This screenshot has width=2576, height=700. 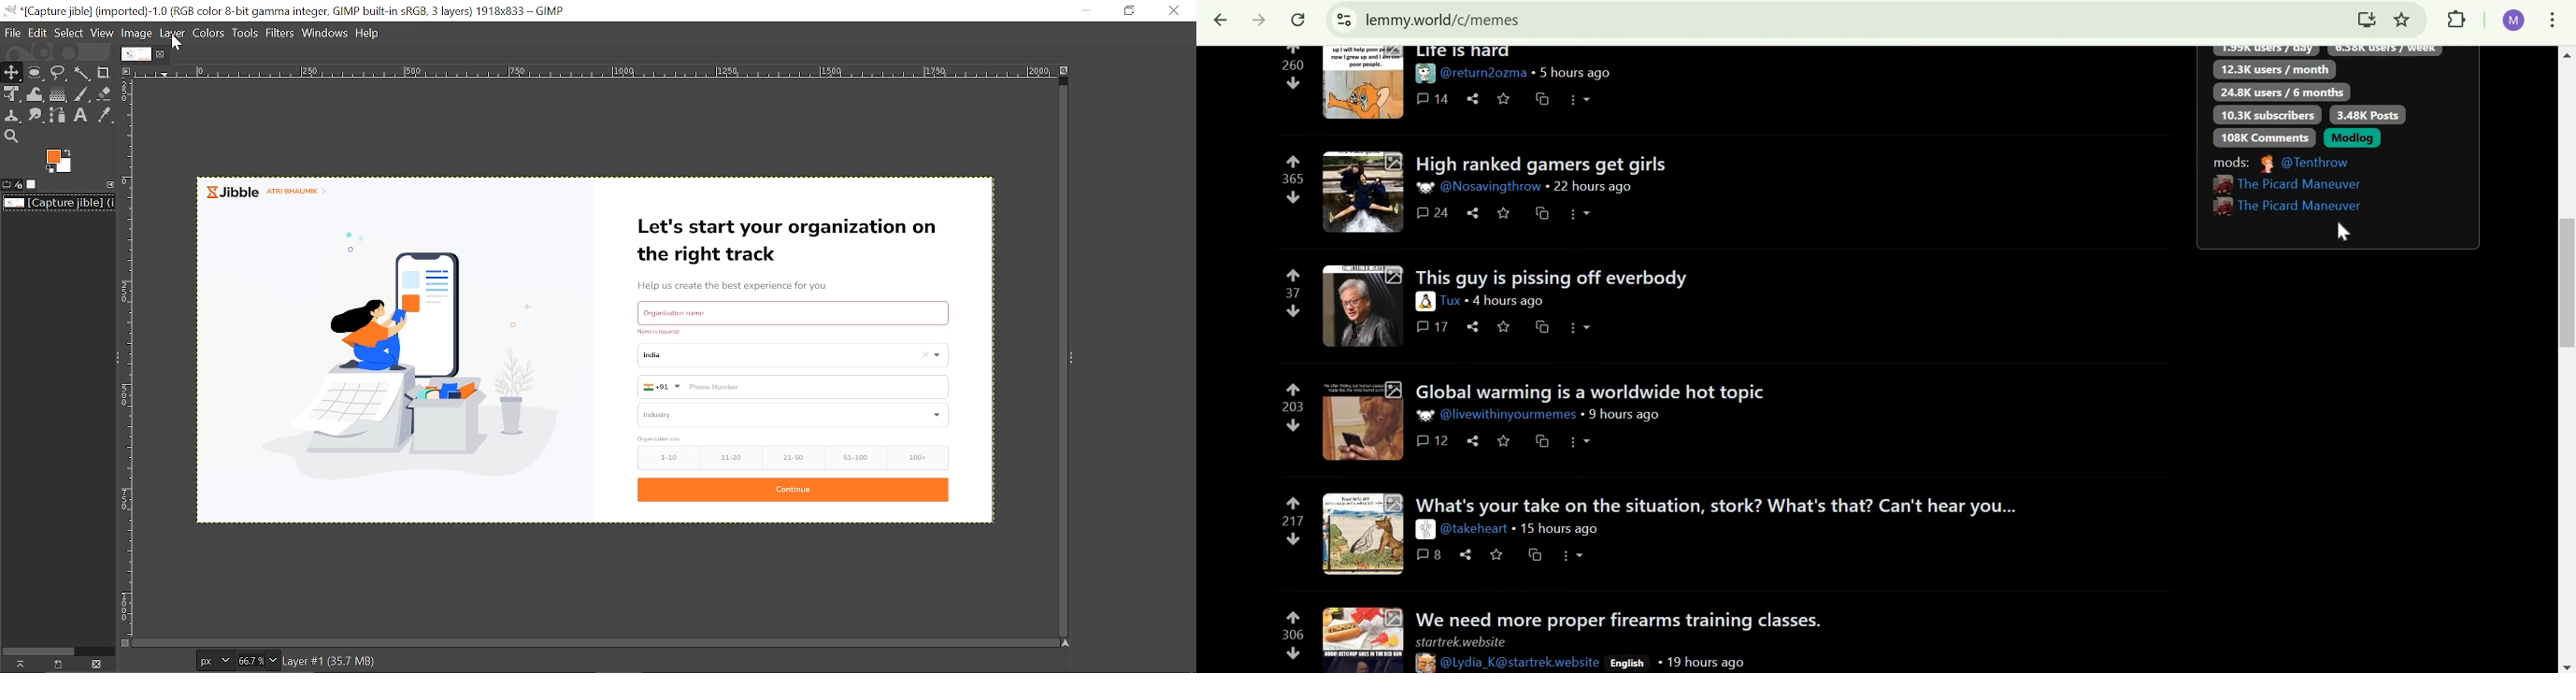 What do you see at coordinates (1551, 275) in the screenshot?
I see `This is guys is pissing off everybody` at bounding box center [1551, 275].